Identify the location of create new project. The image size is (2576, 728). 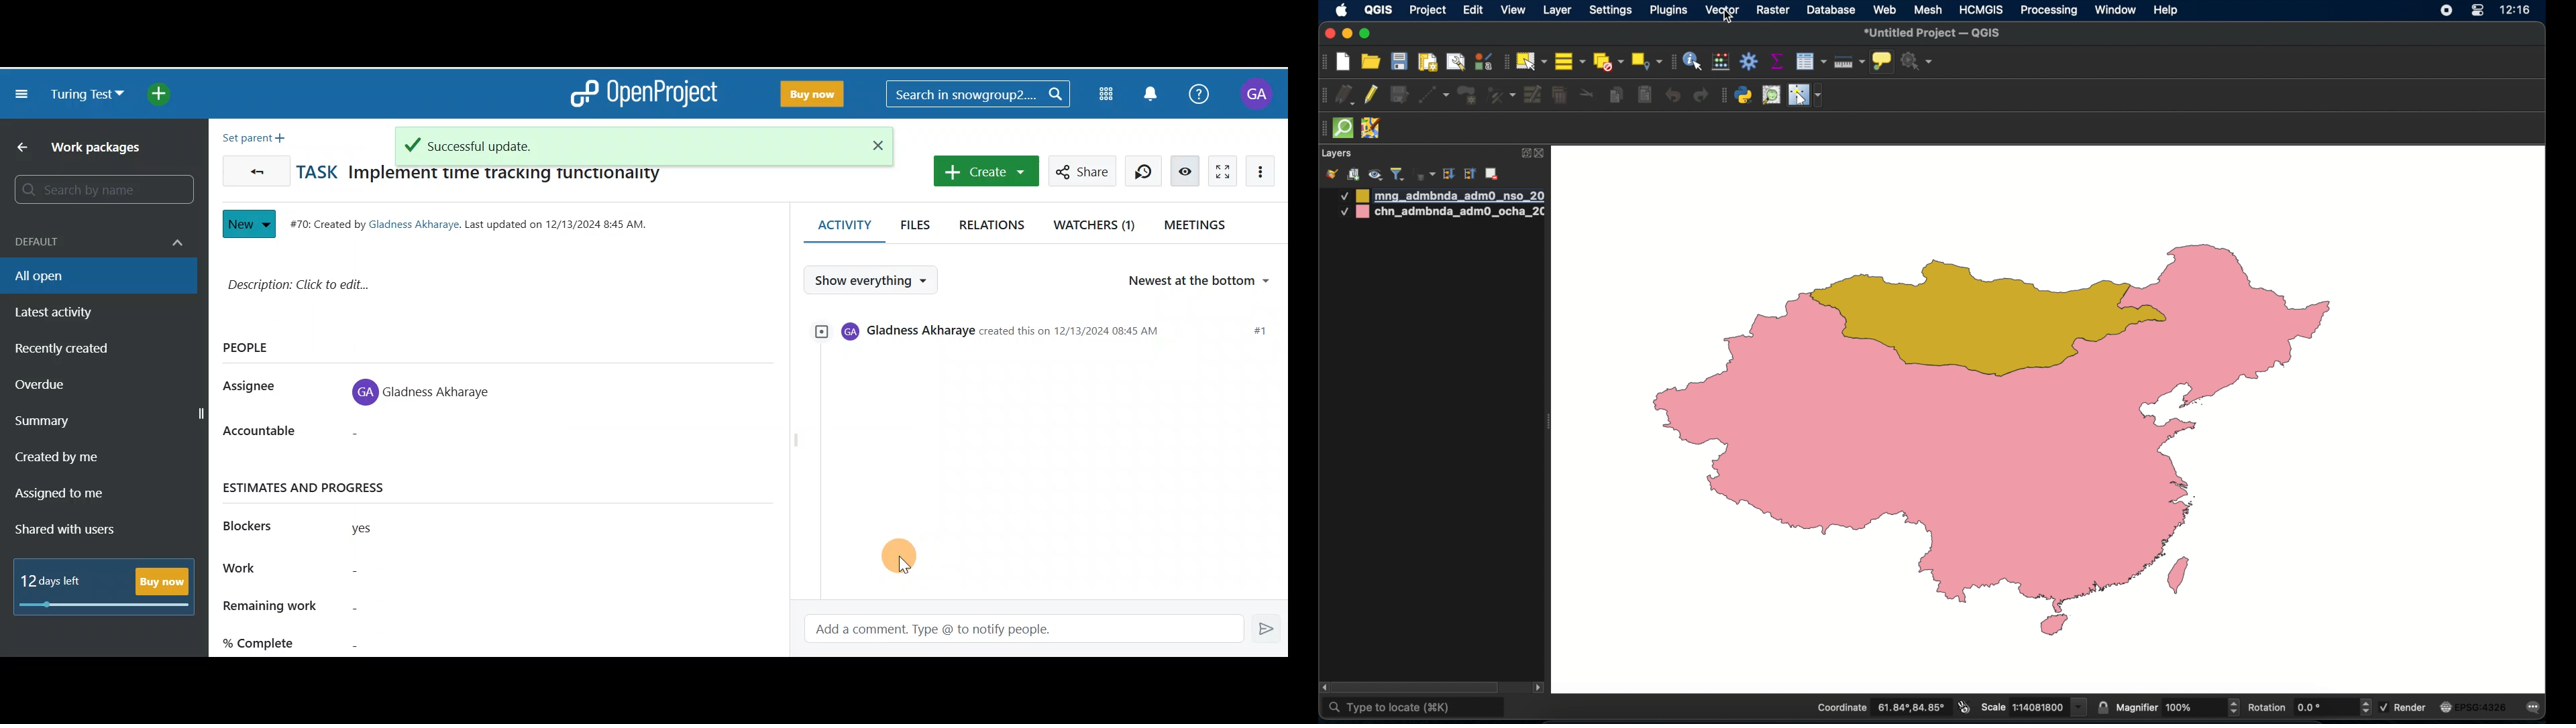
(1344, 63).